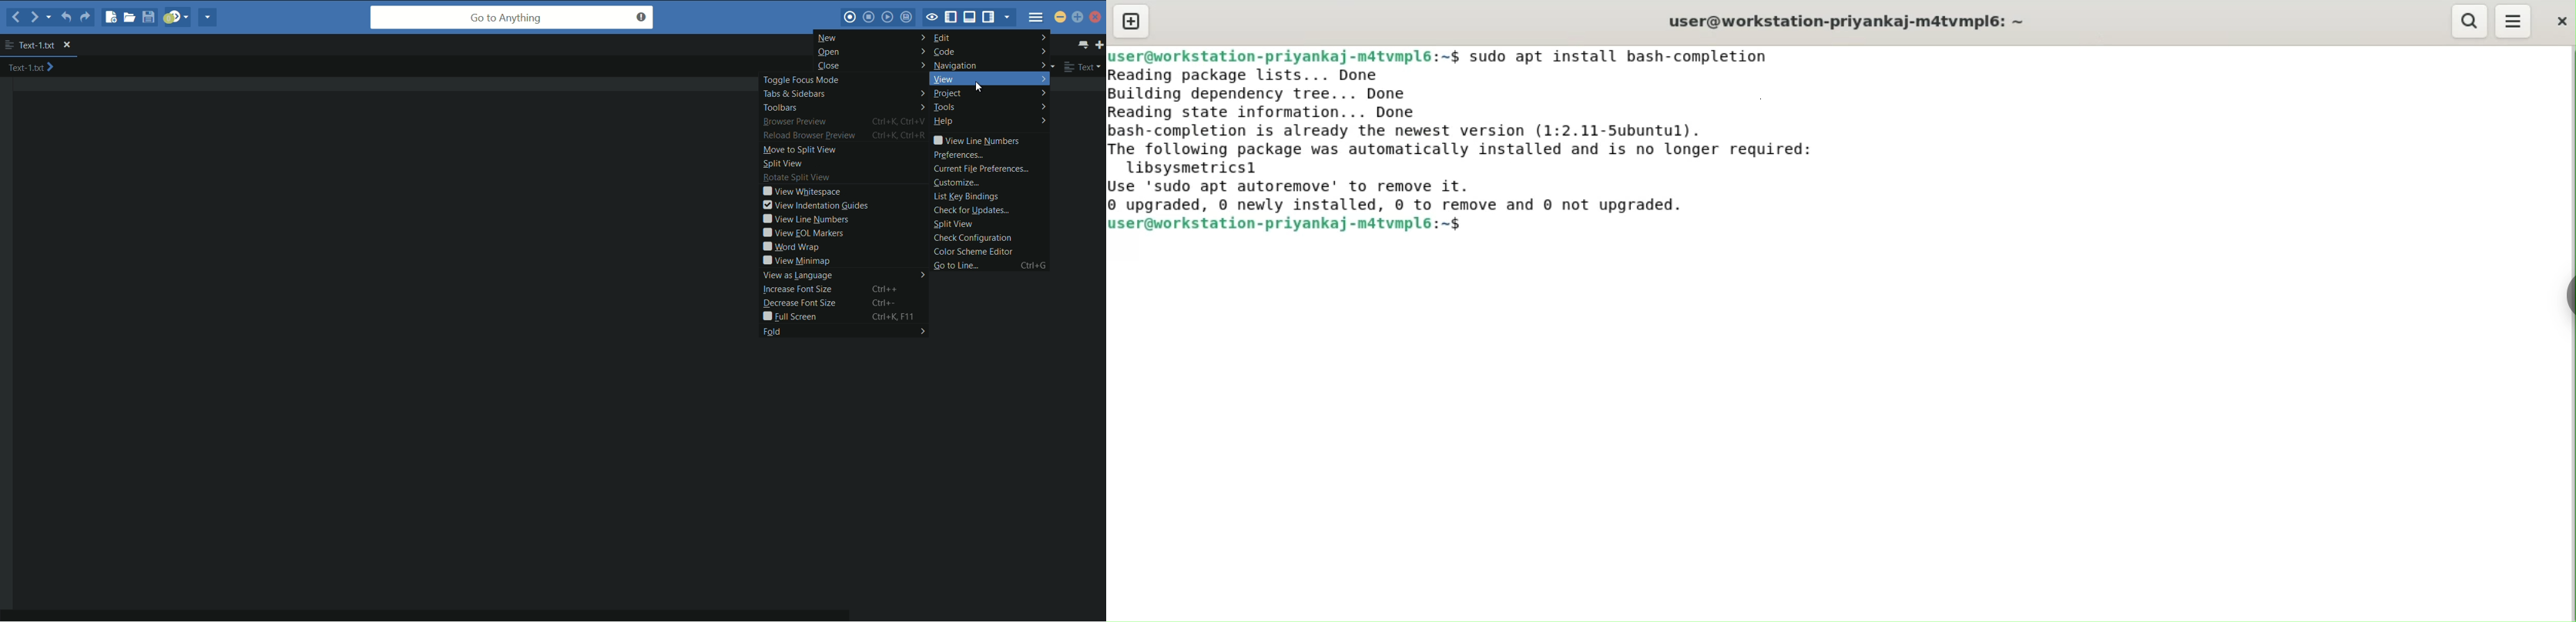  What do you see at coordinates (2567, 287) in the screenshot?
I see `chrome option` at bounding box center [2567, 287].